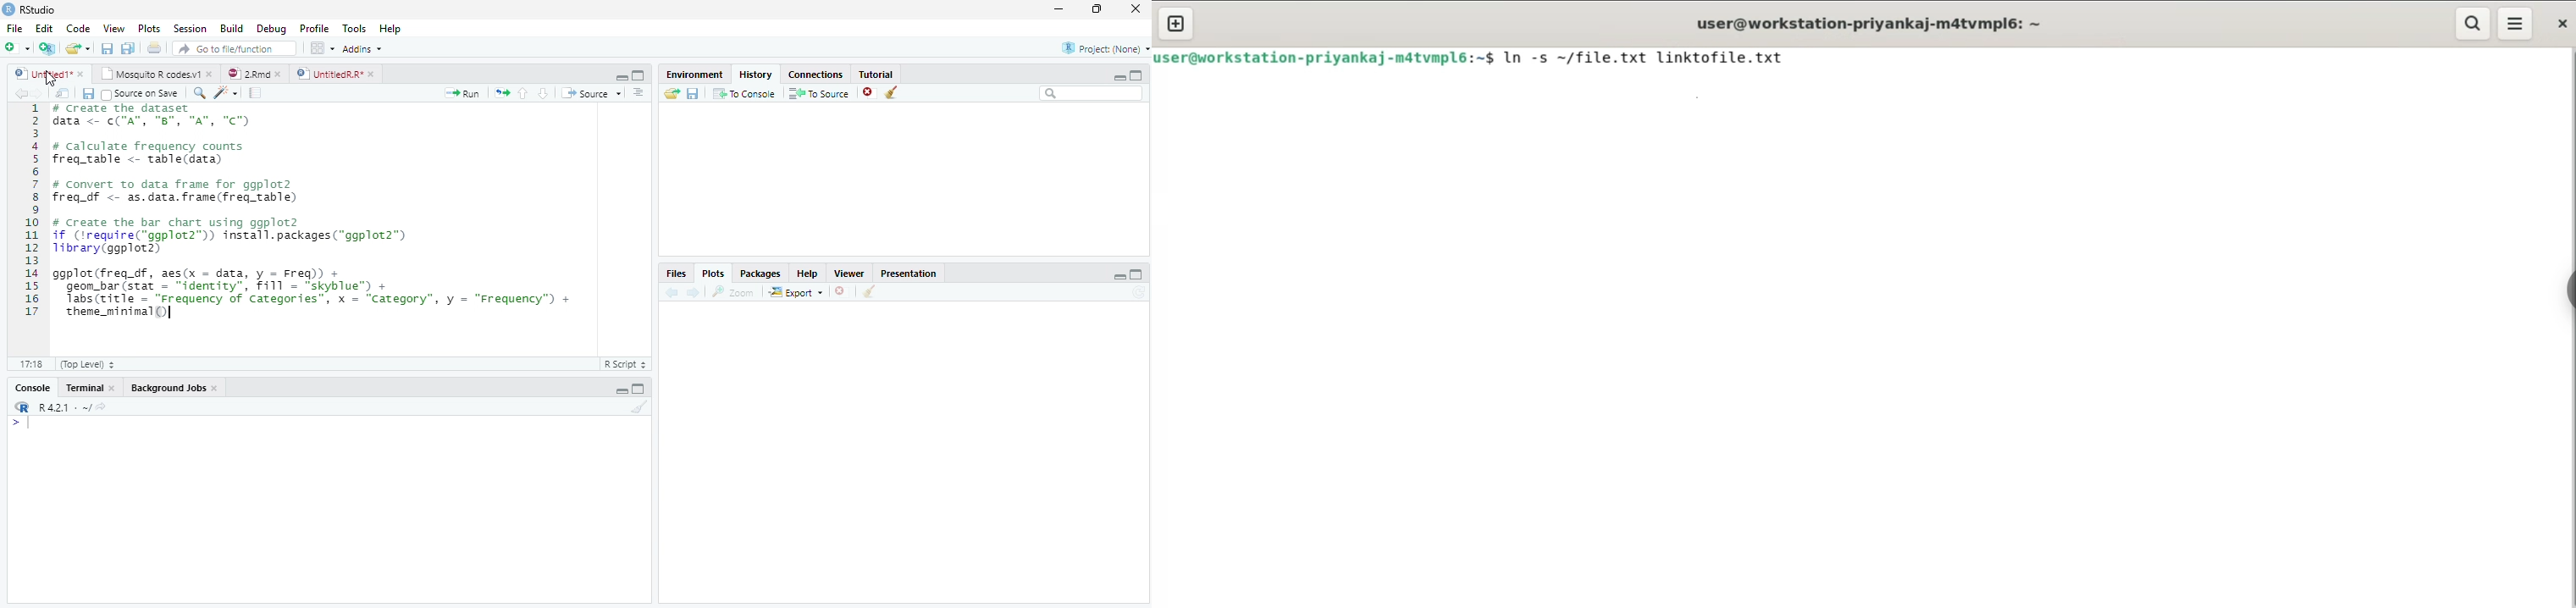  What do you see at coordinates (1119, 78) in the screenshot?
I see `Minimize` at bounding box center [1119, 78].